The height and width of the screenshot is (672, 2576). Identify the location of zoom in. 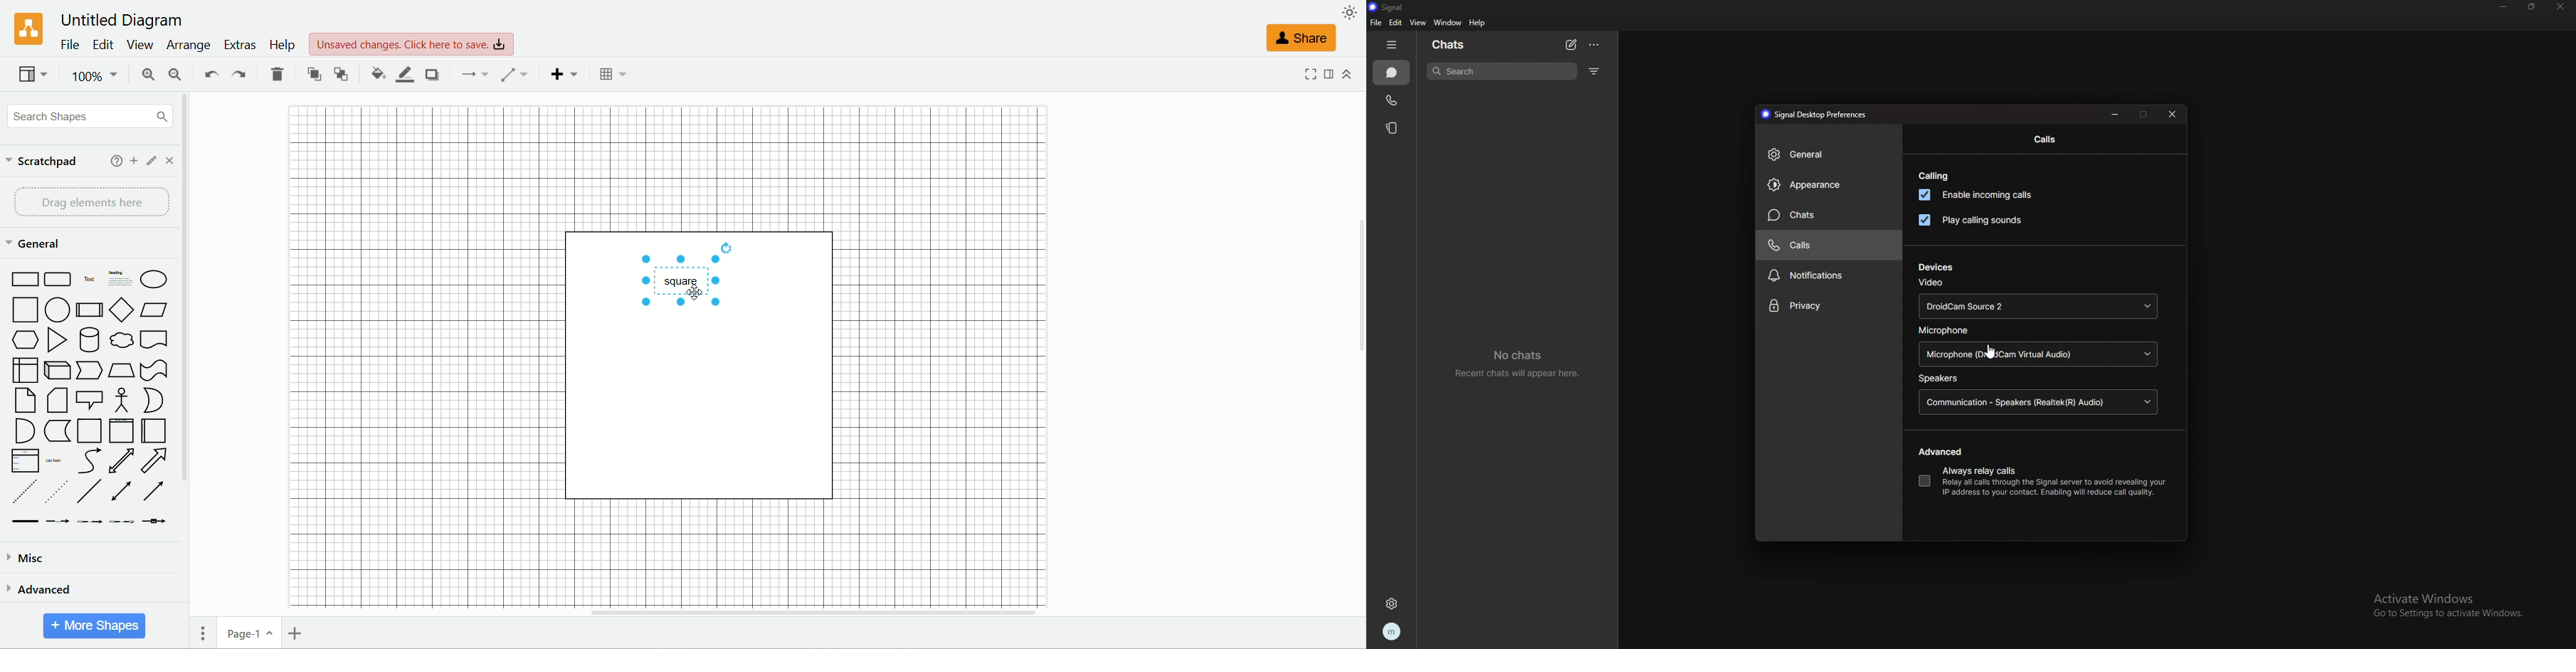
(147, 74).